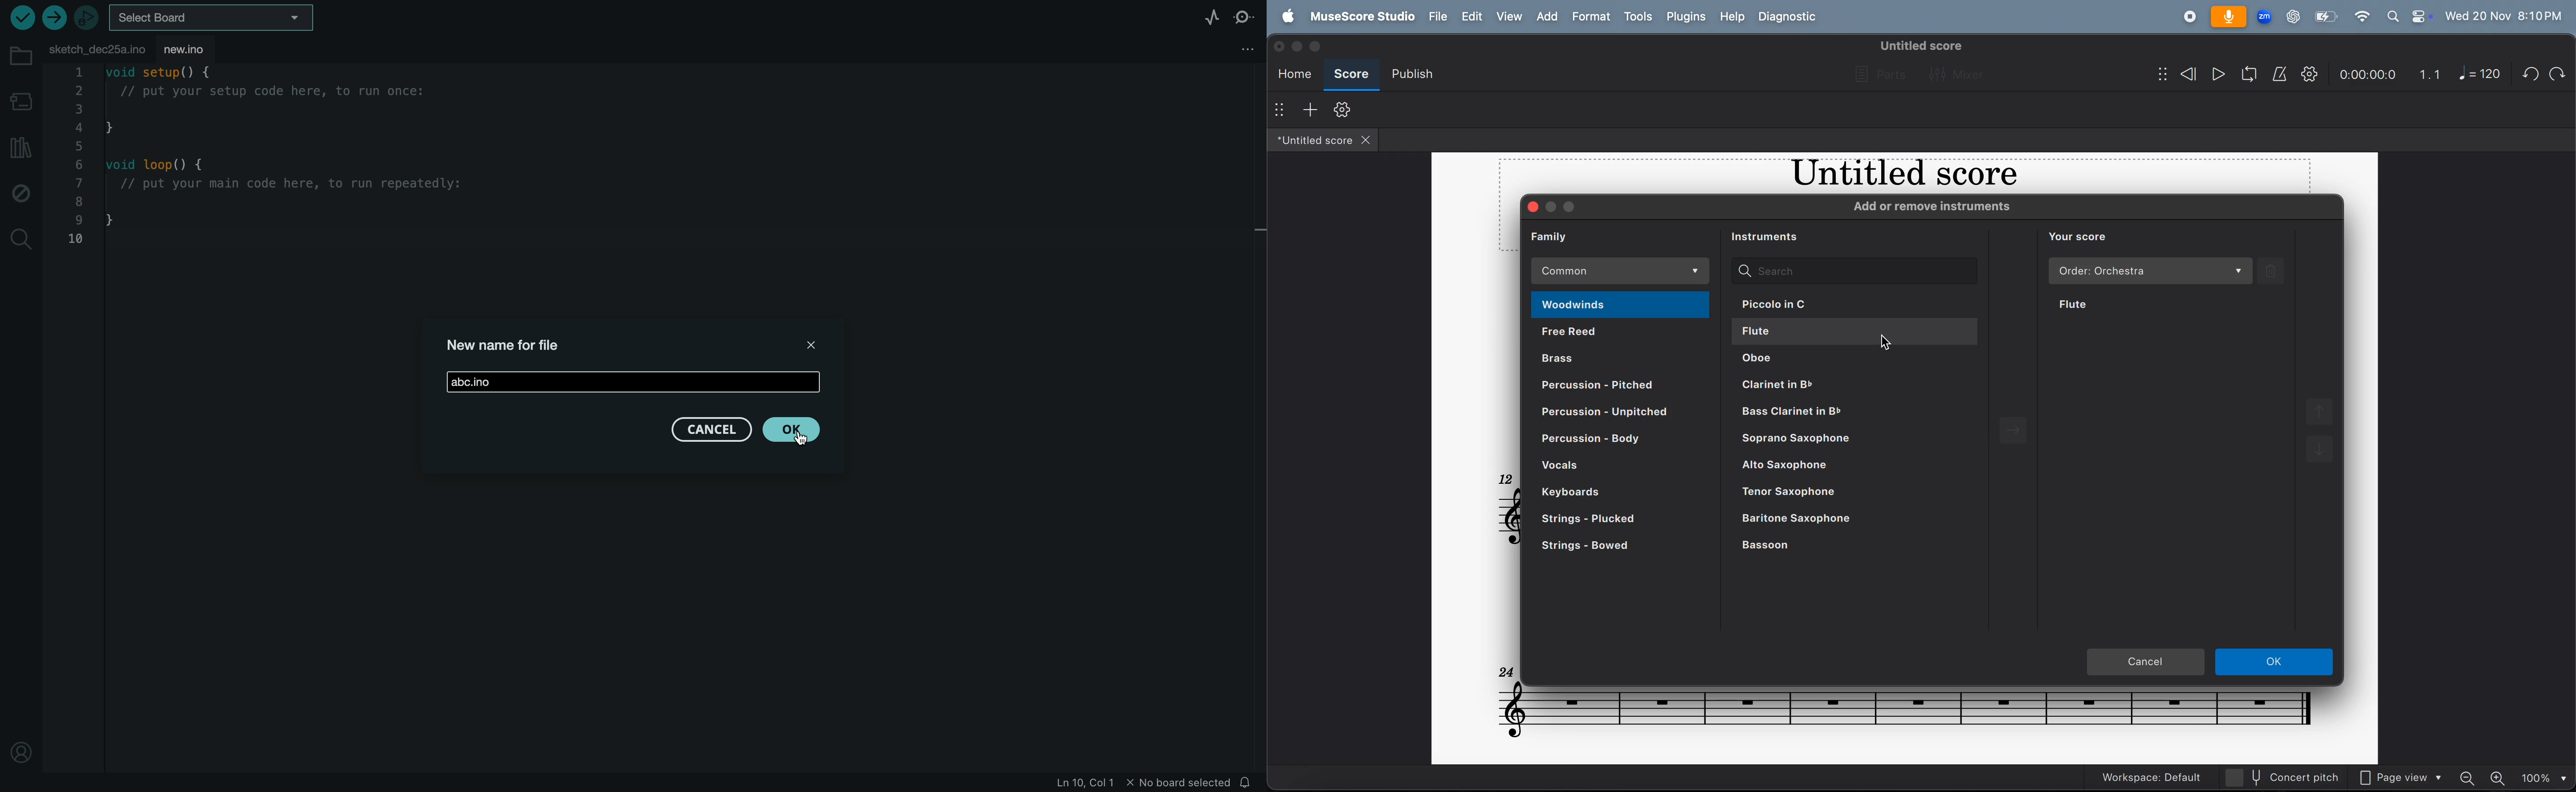  Describe the element at coordinates (1288, 16) in the screenshot. I see `apple menu` at that location.